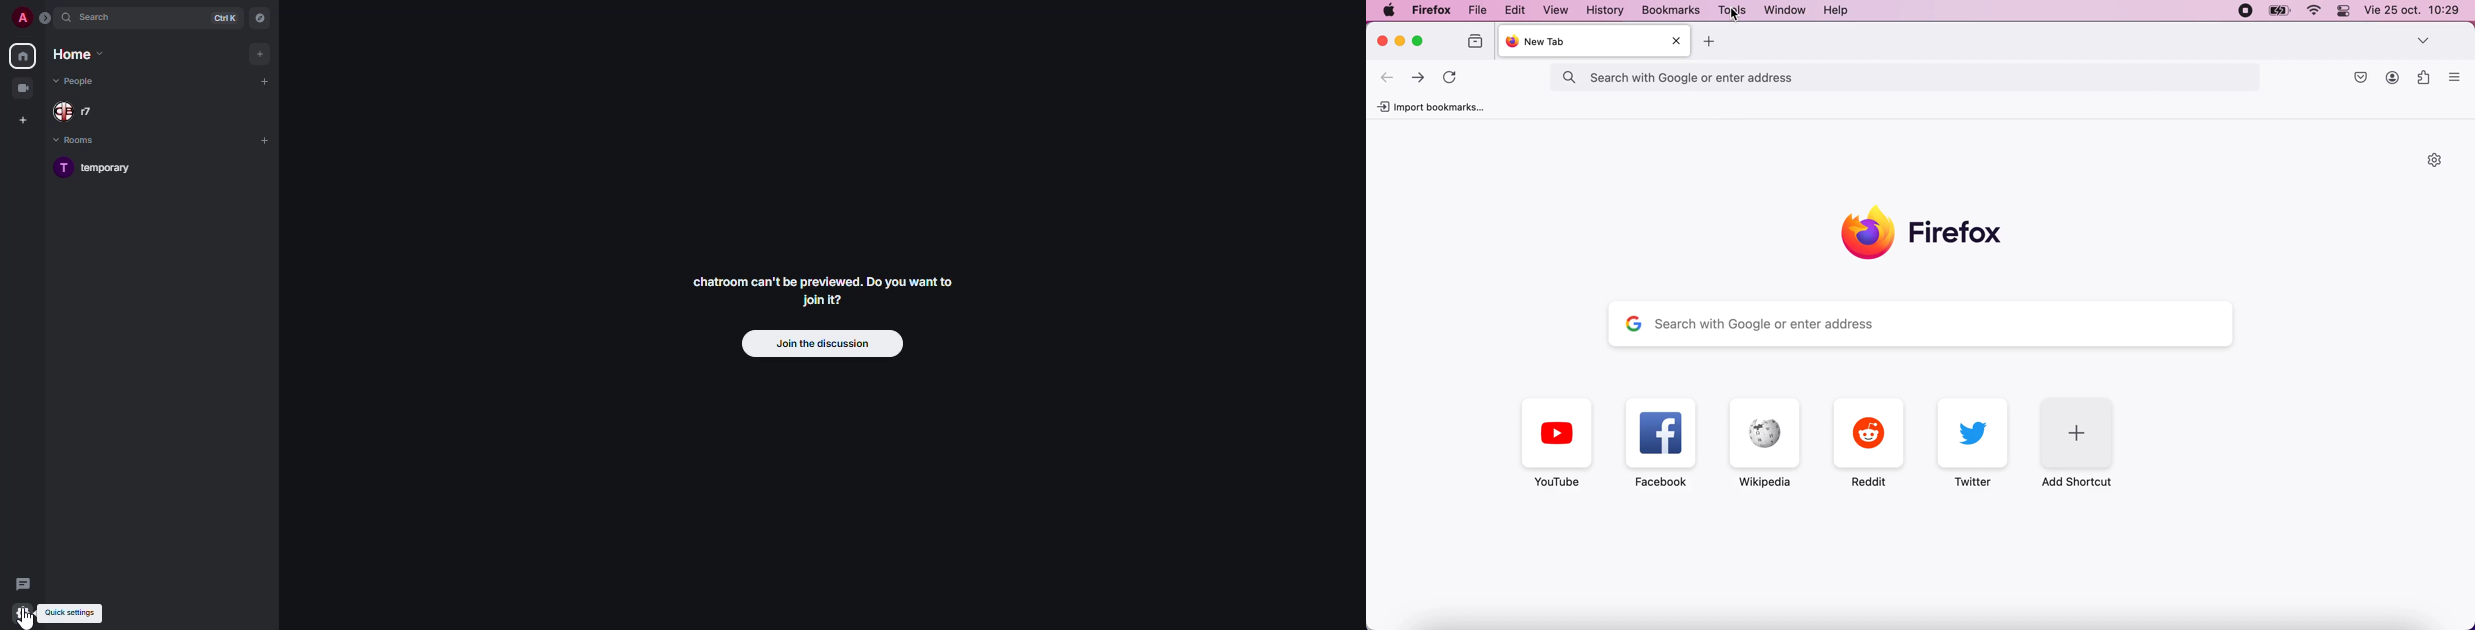 The width and height of the screenshot is (2492, 644). What do you see at coordinates (2437, 160) in the screenshot?
I see `Settings` at bounding box center [2437, 160].